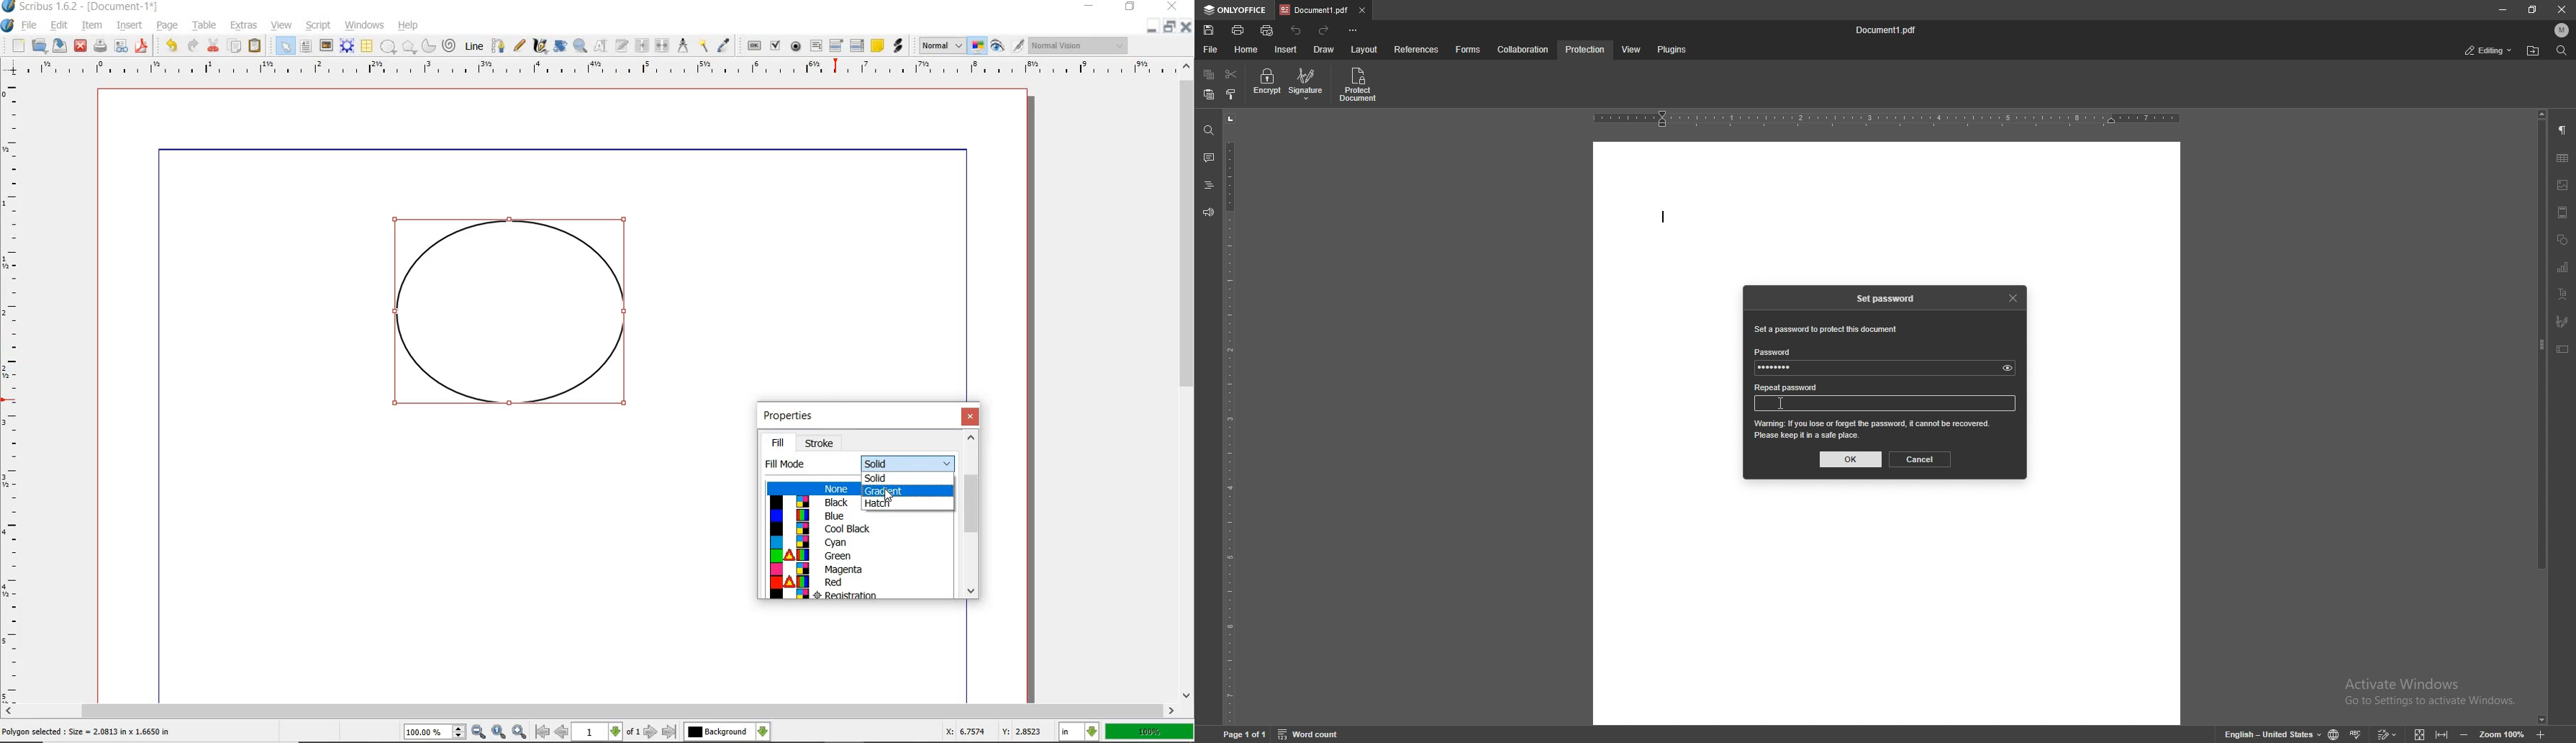 The width and height of the screenshot is (2576, 756). What do you see at coordinates (1311, 734) in the screenshot?
I see `word count` at bounding box center [1311, 734].